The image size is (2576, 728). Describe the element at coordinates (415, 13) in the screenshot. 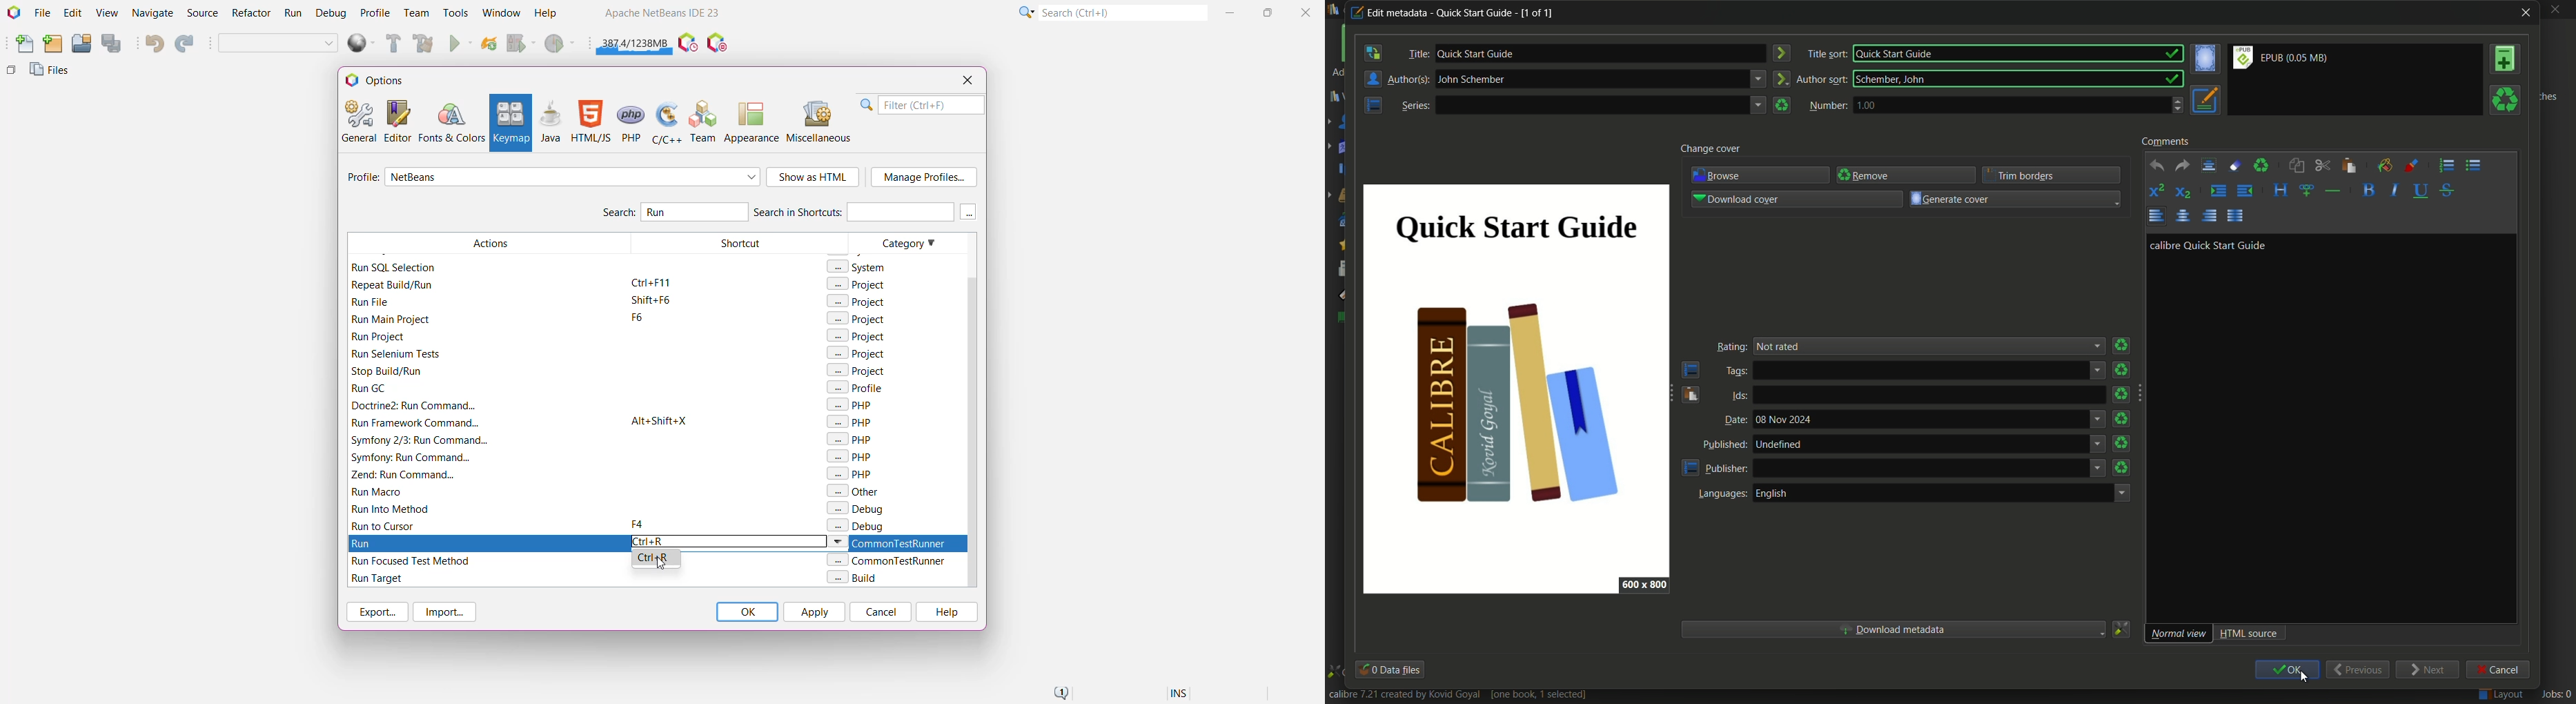

I see `Team` at that location.